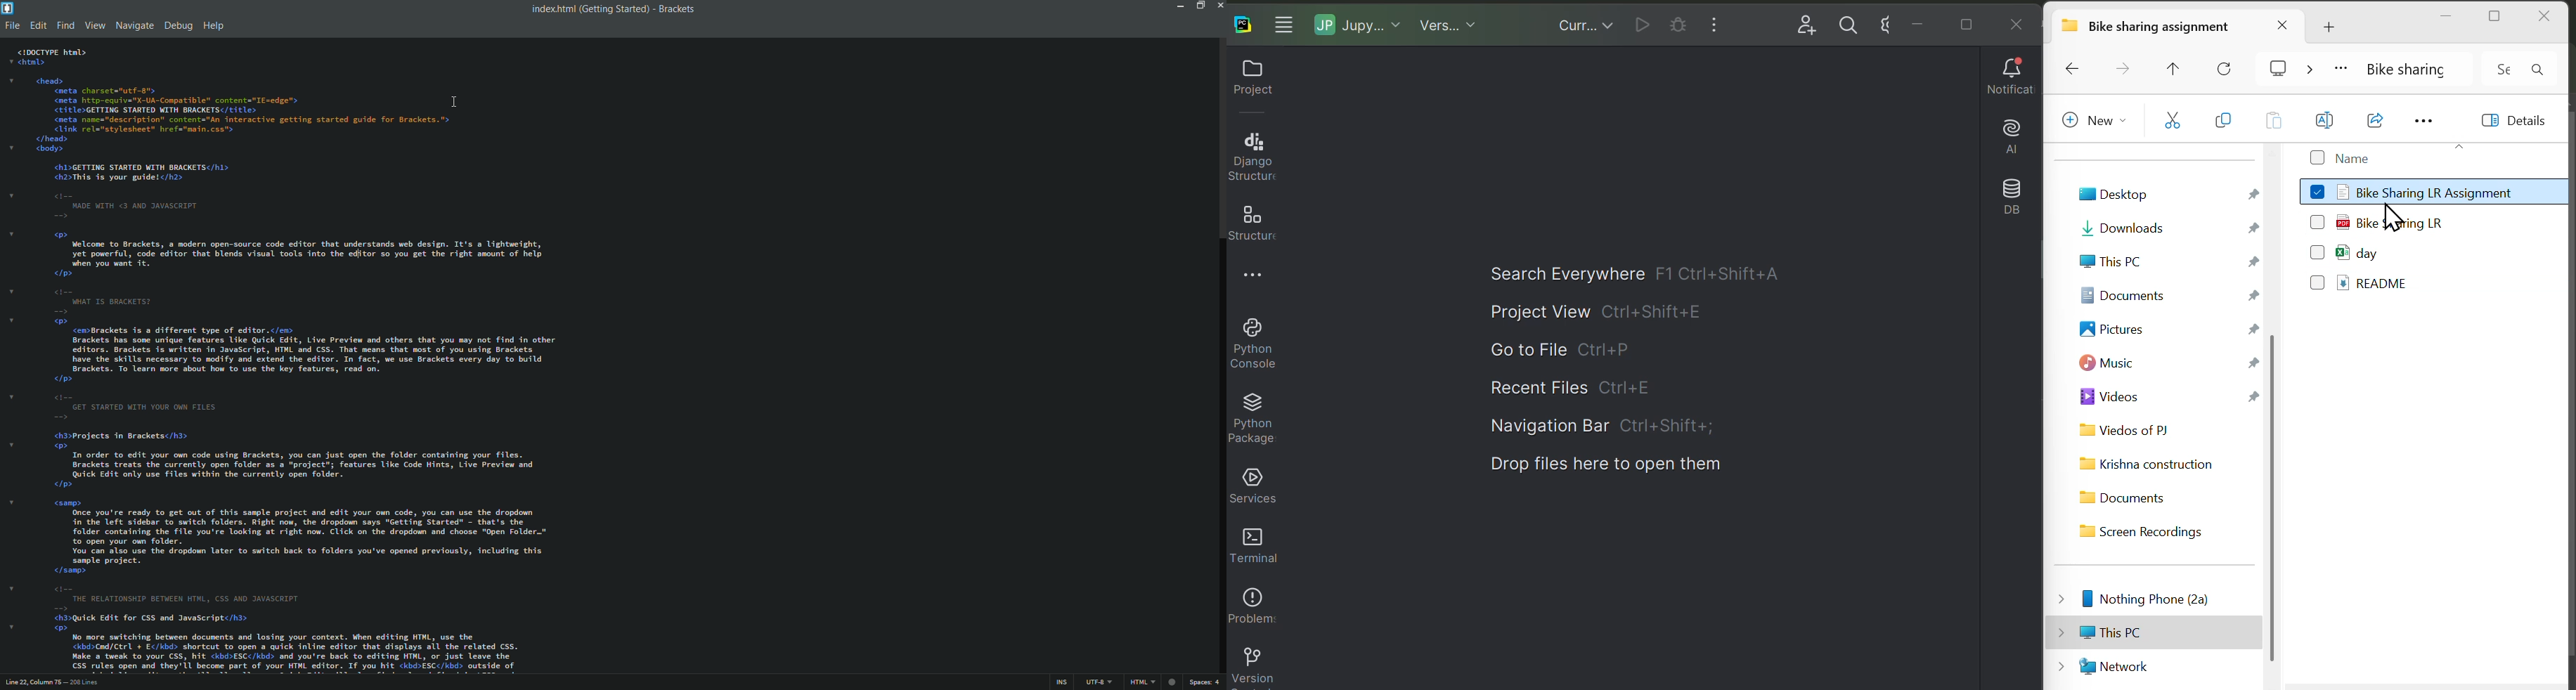  I want to click on minimise, so click(1920, 24).